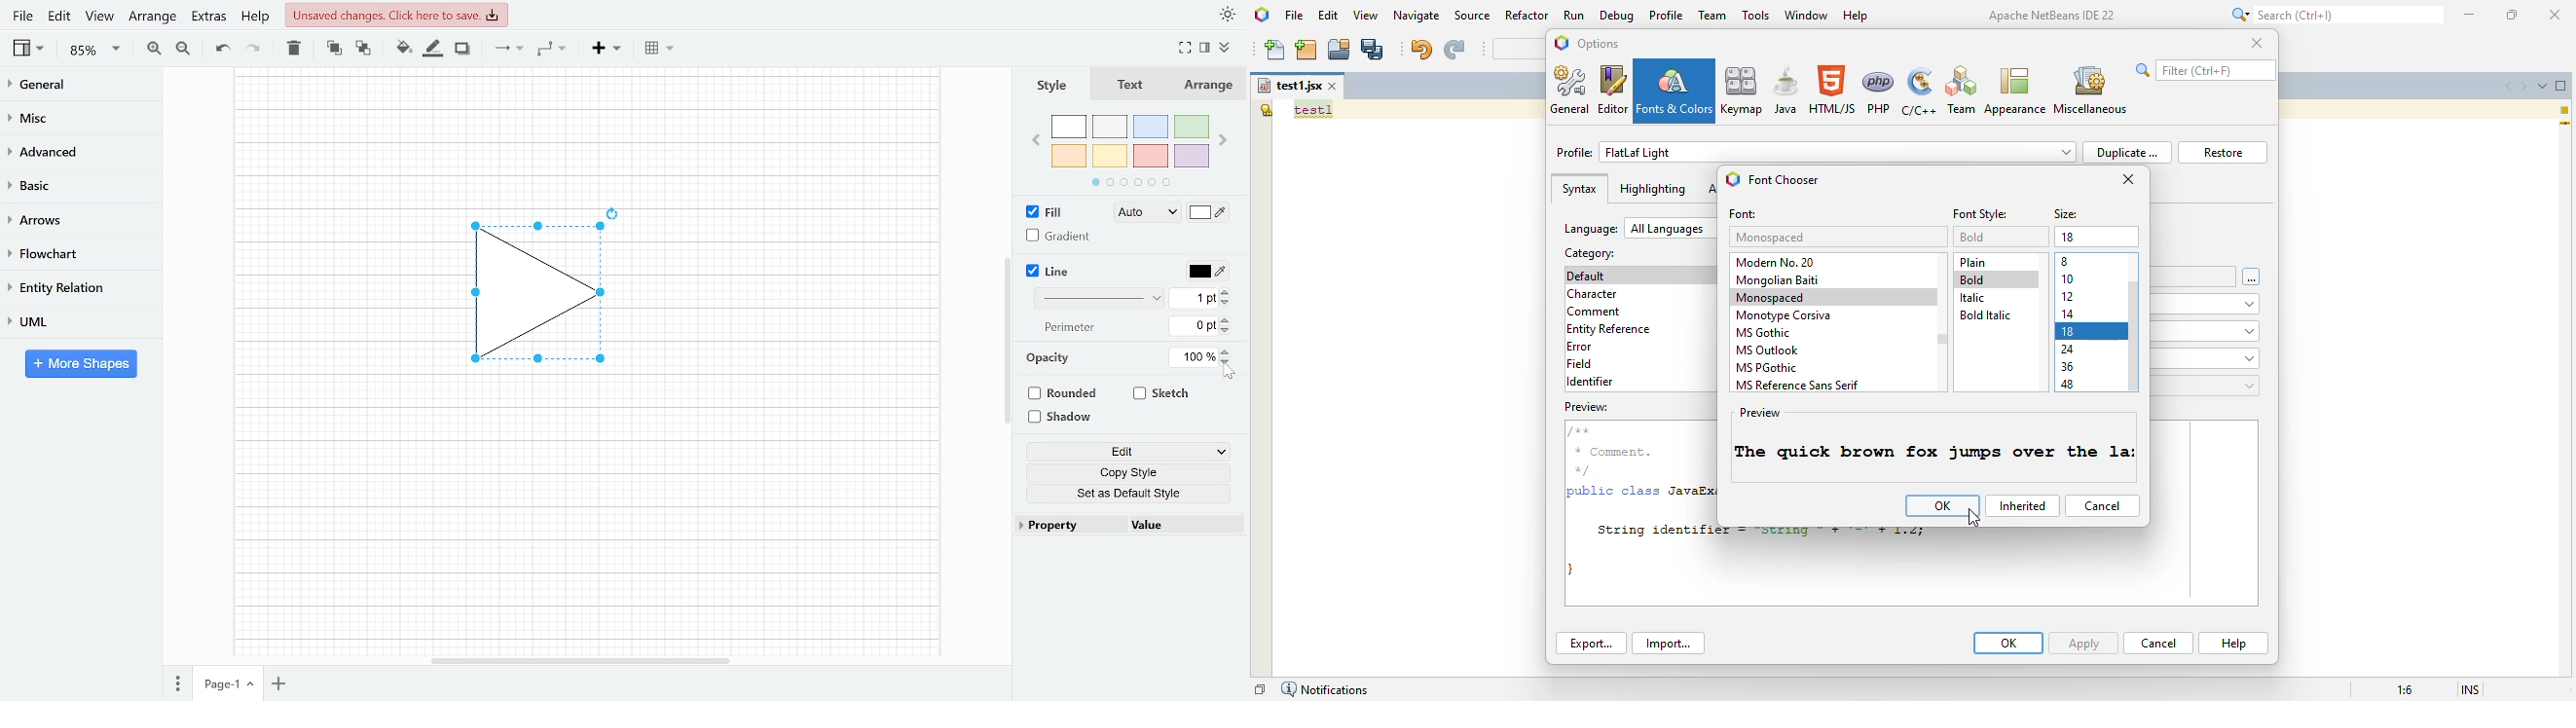 The height and width of the screenshot is (728, 2576). Describe the element at coordinates (1049, 85) in the screenshot. I see `Style` at that location.